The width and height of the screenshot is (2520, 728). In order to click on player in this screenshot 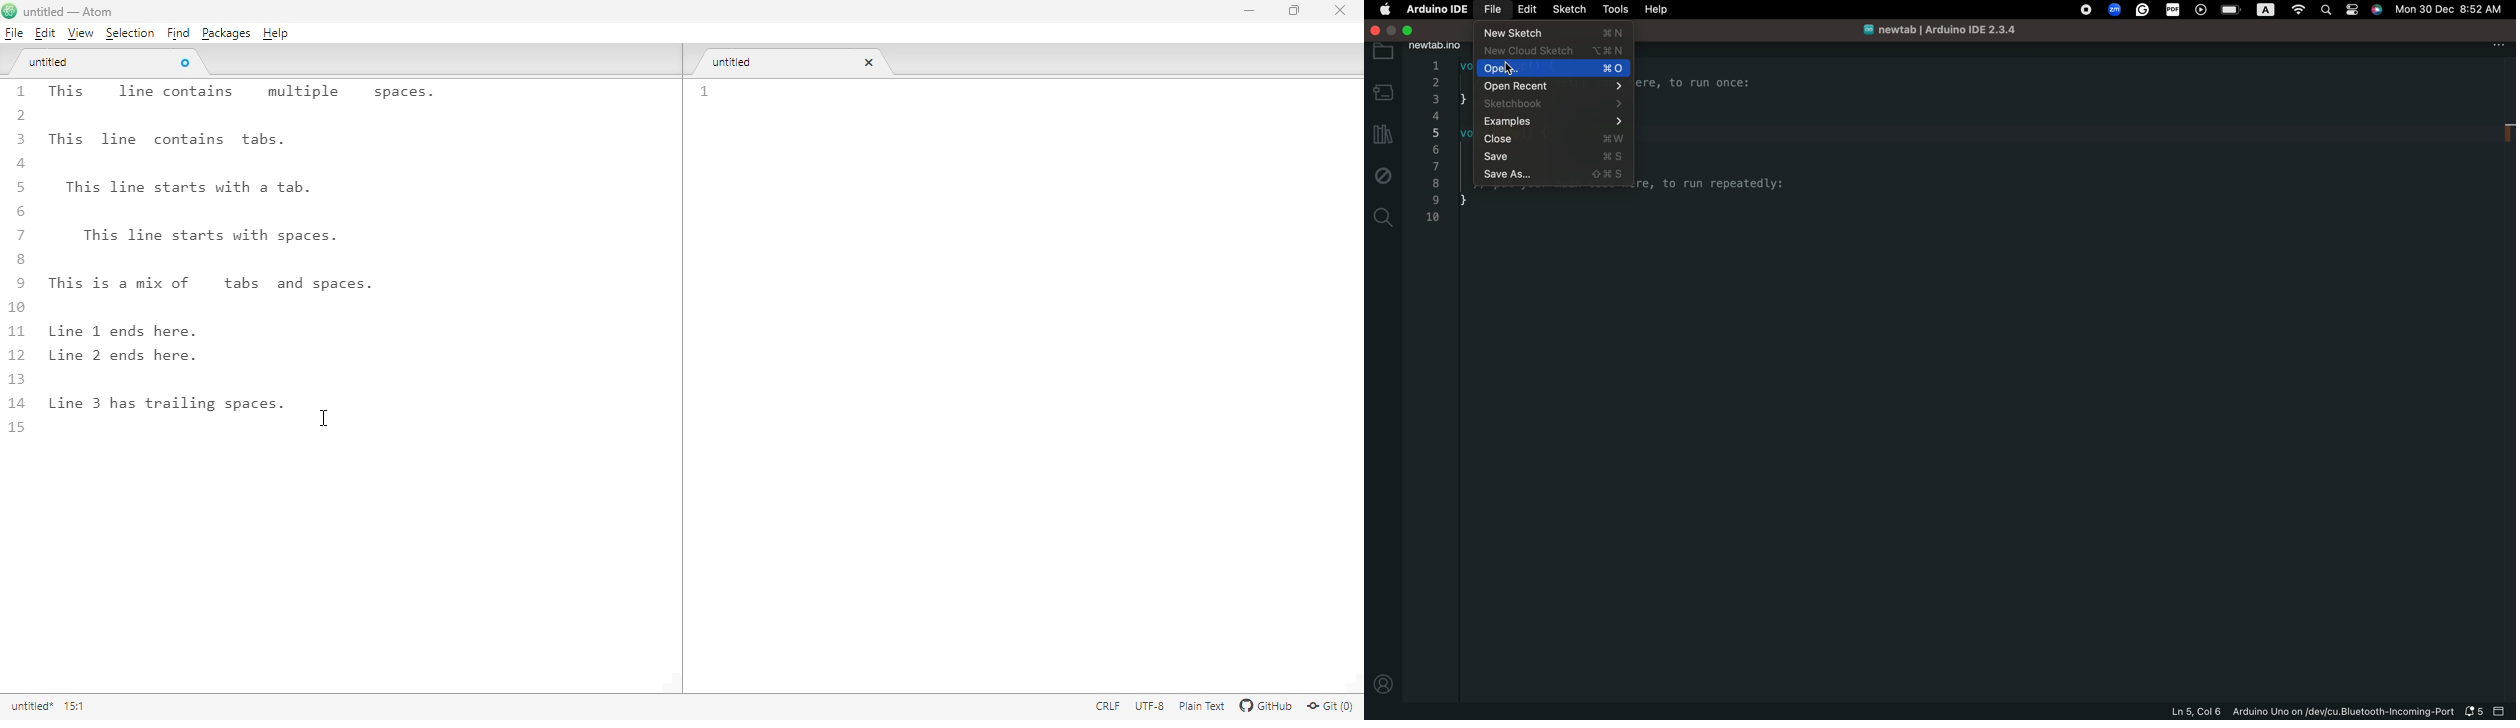, I will do `click(2200, 11)`.